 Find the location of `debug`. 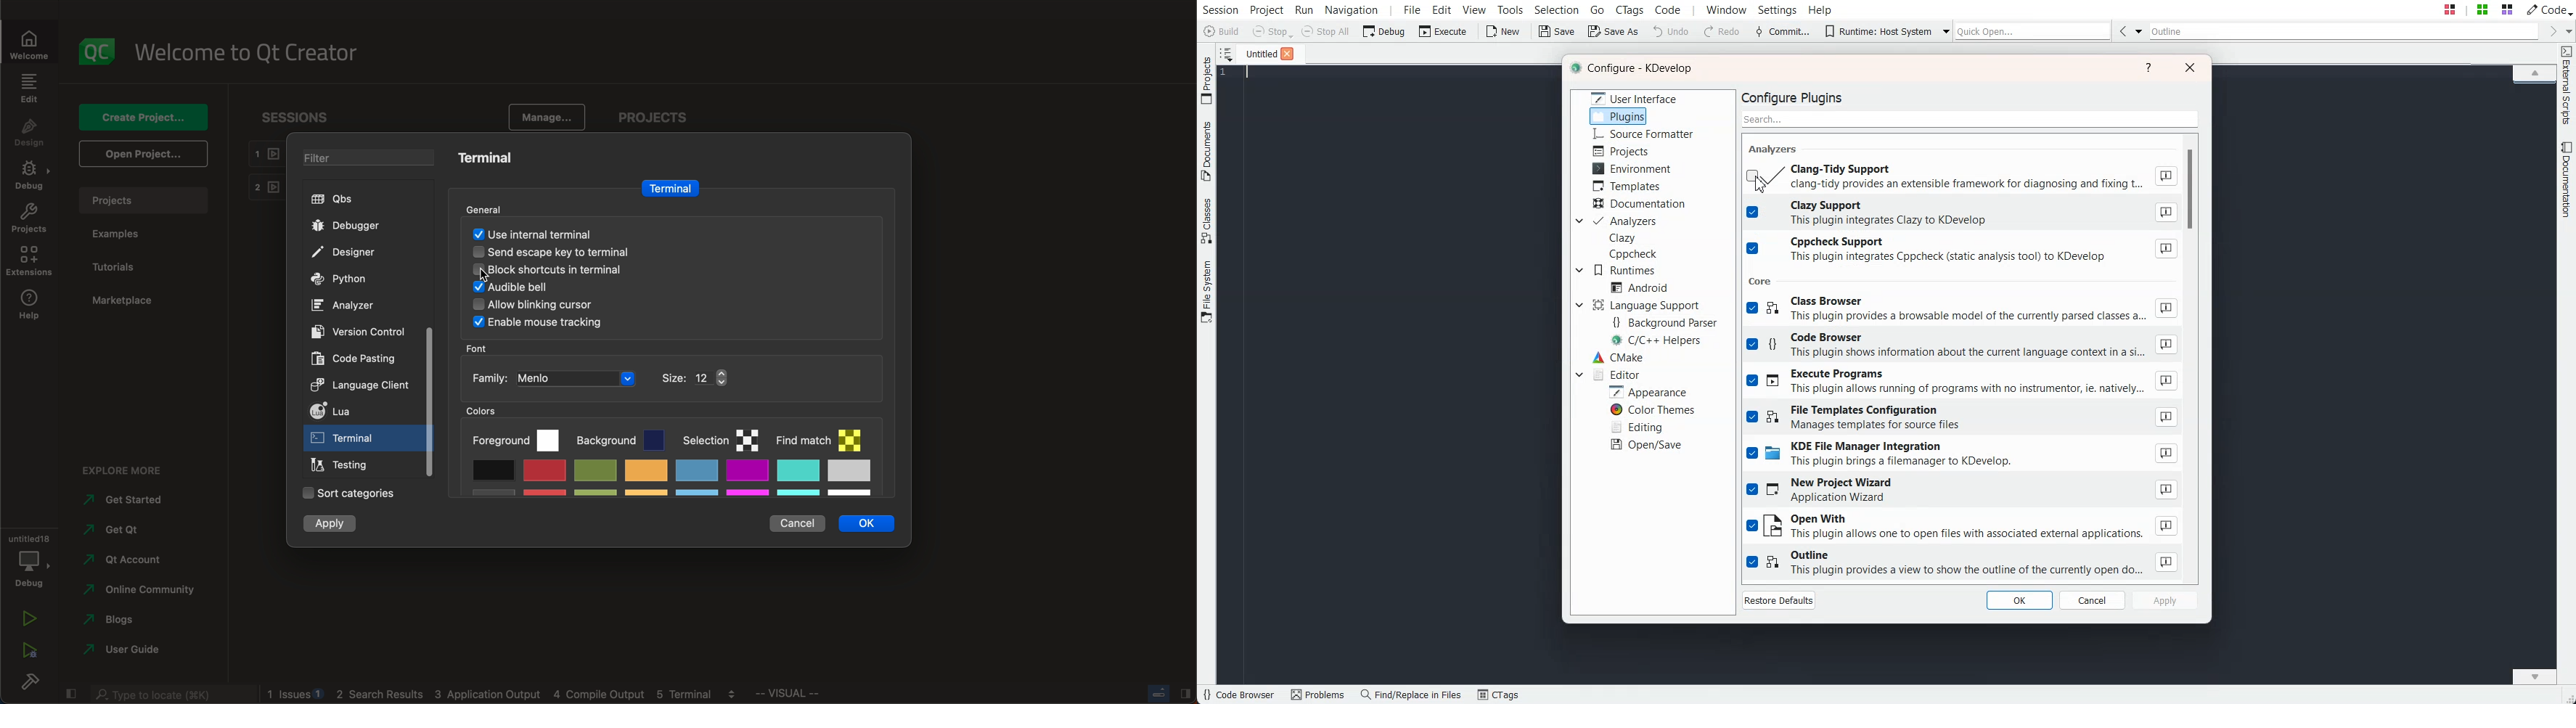

debug is located at coordinates (30, 561).